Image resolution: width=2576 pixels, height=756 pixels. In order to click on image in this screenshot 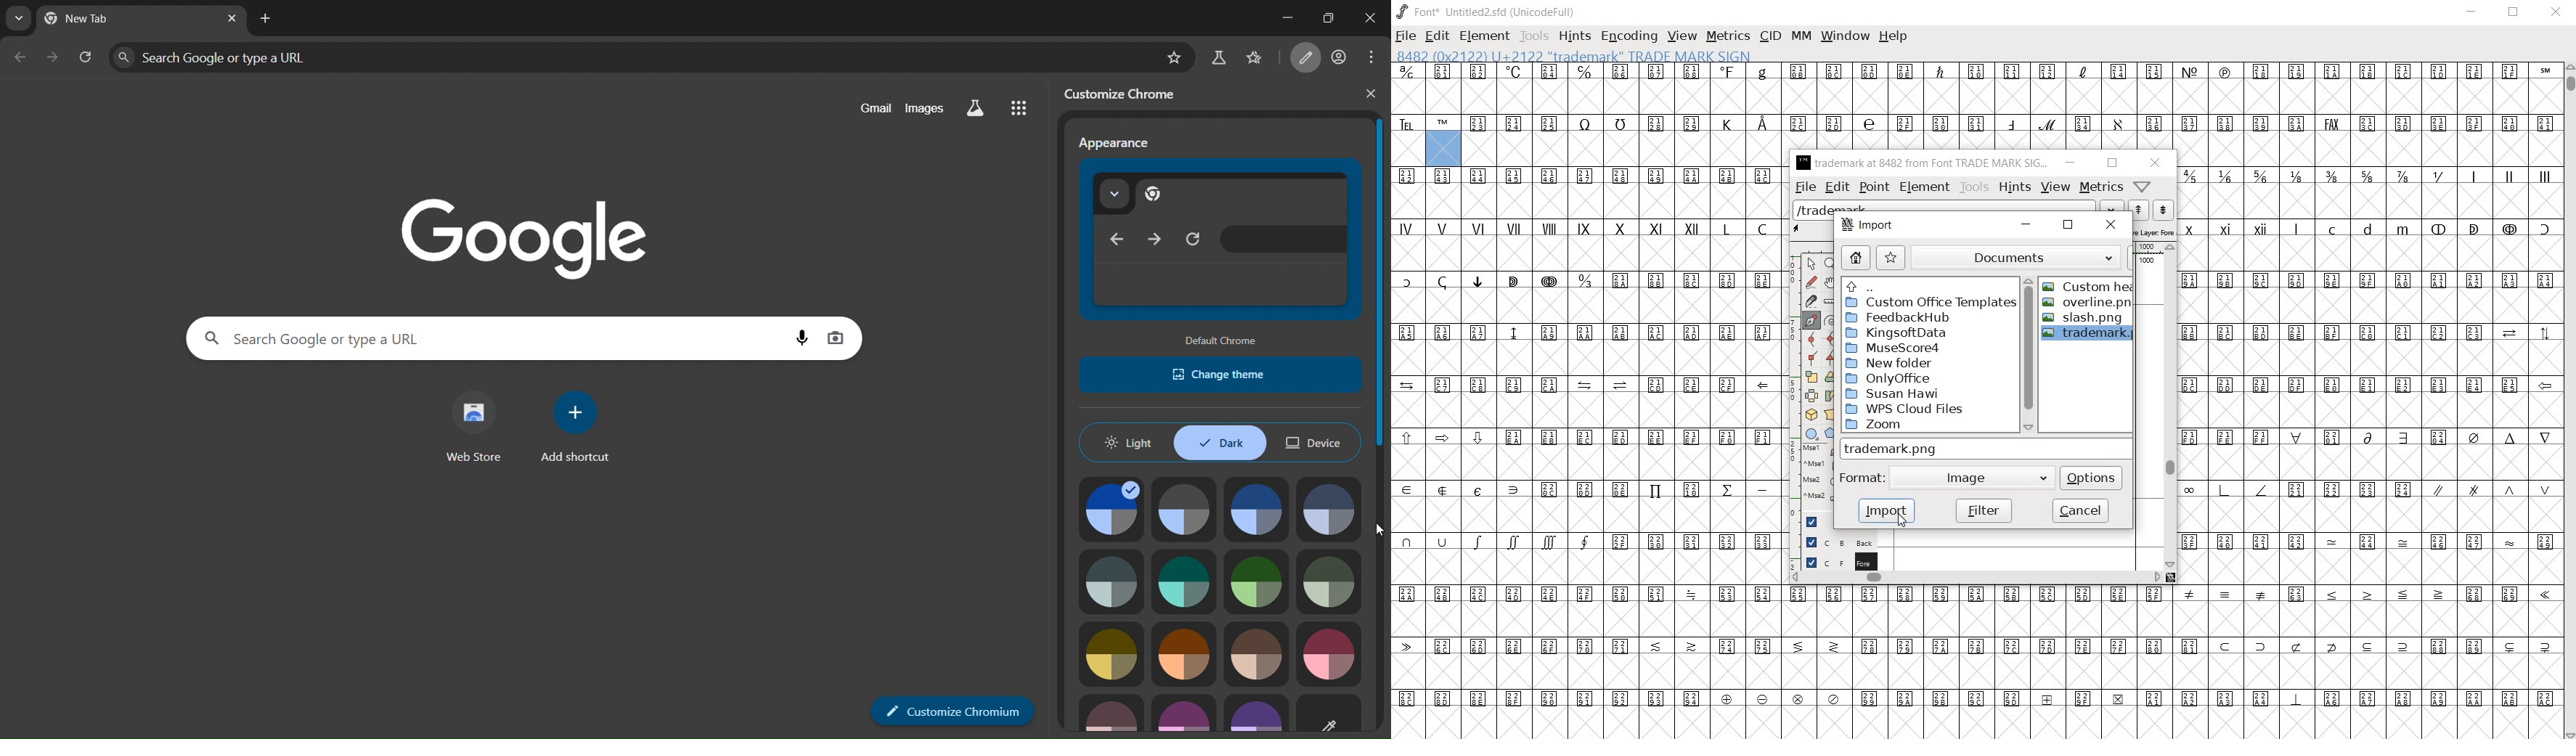, I will do `click(1114, 653)`.